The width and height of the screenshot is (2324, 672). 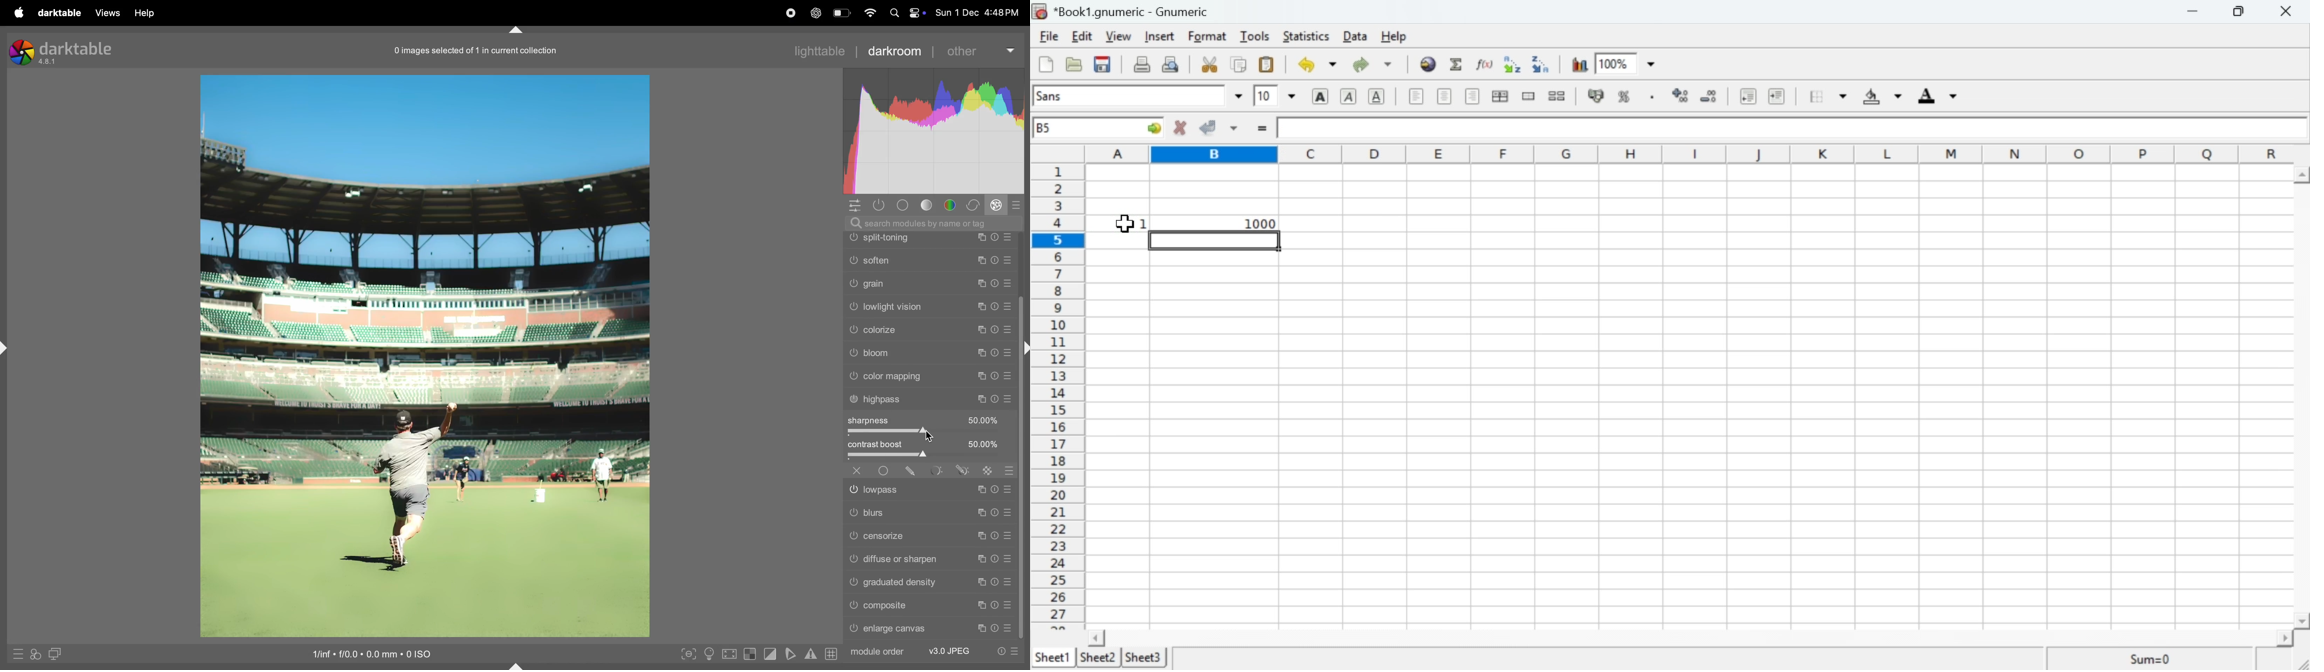 I want to click on histogram, so click(x=937, y=135).